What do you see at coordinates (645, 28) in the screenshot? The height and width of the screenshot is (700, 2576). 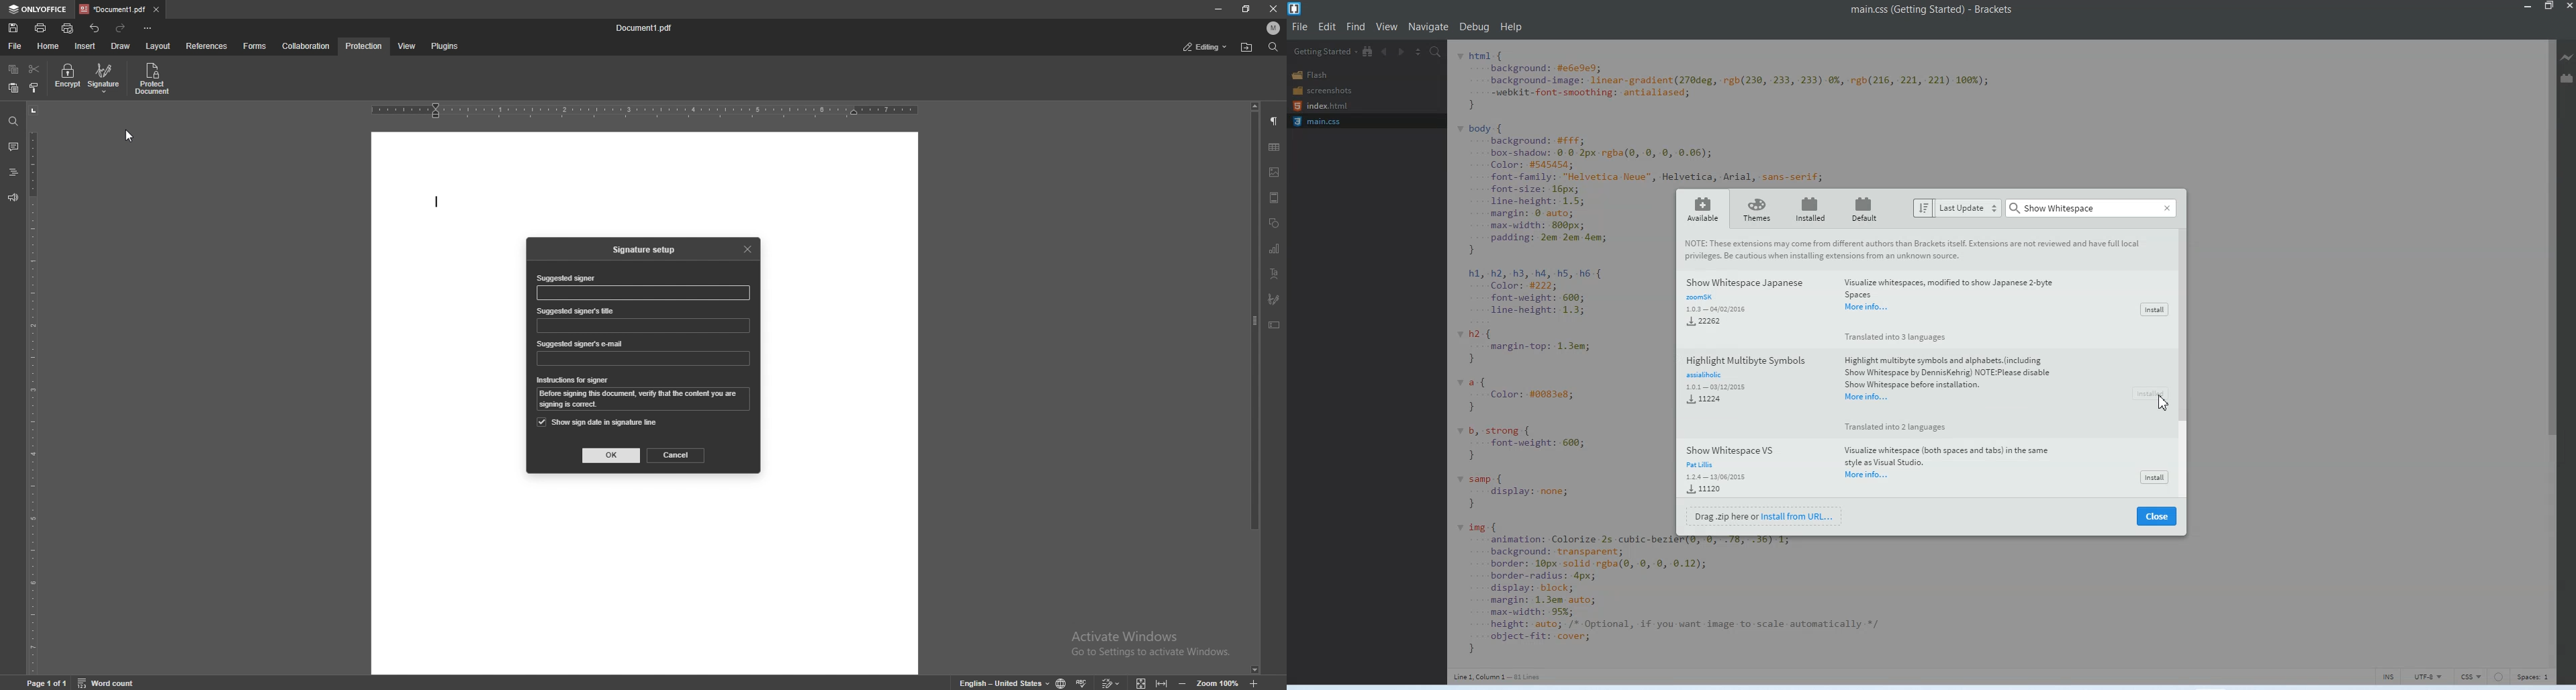 I see `file name` at bounding box center [645, 28].